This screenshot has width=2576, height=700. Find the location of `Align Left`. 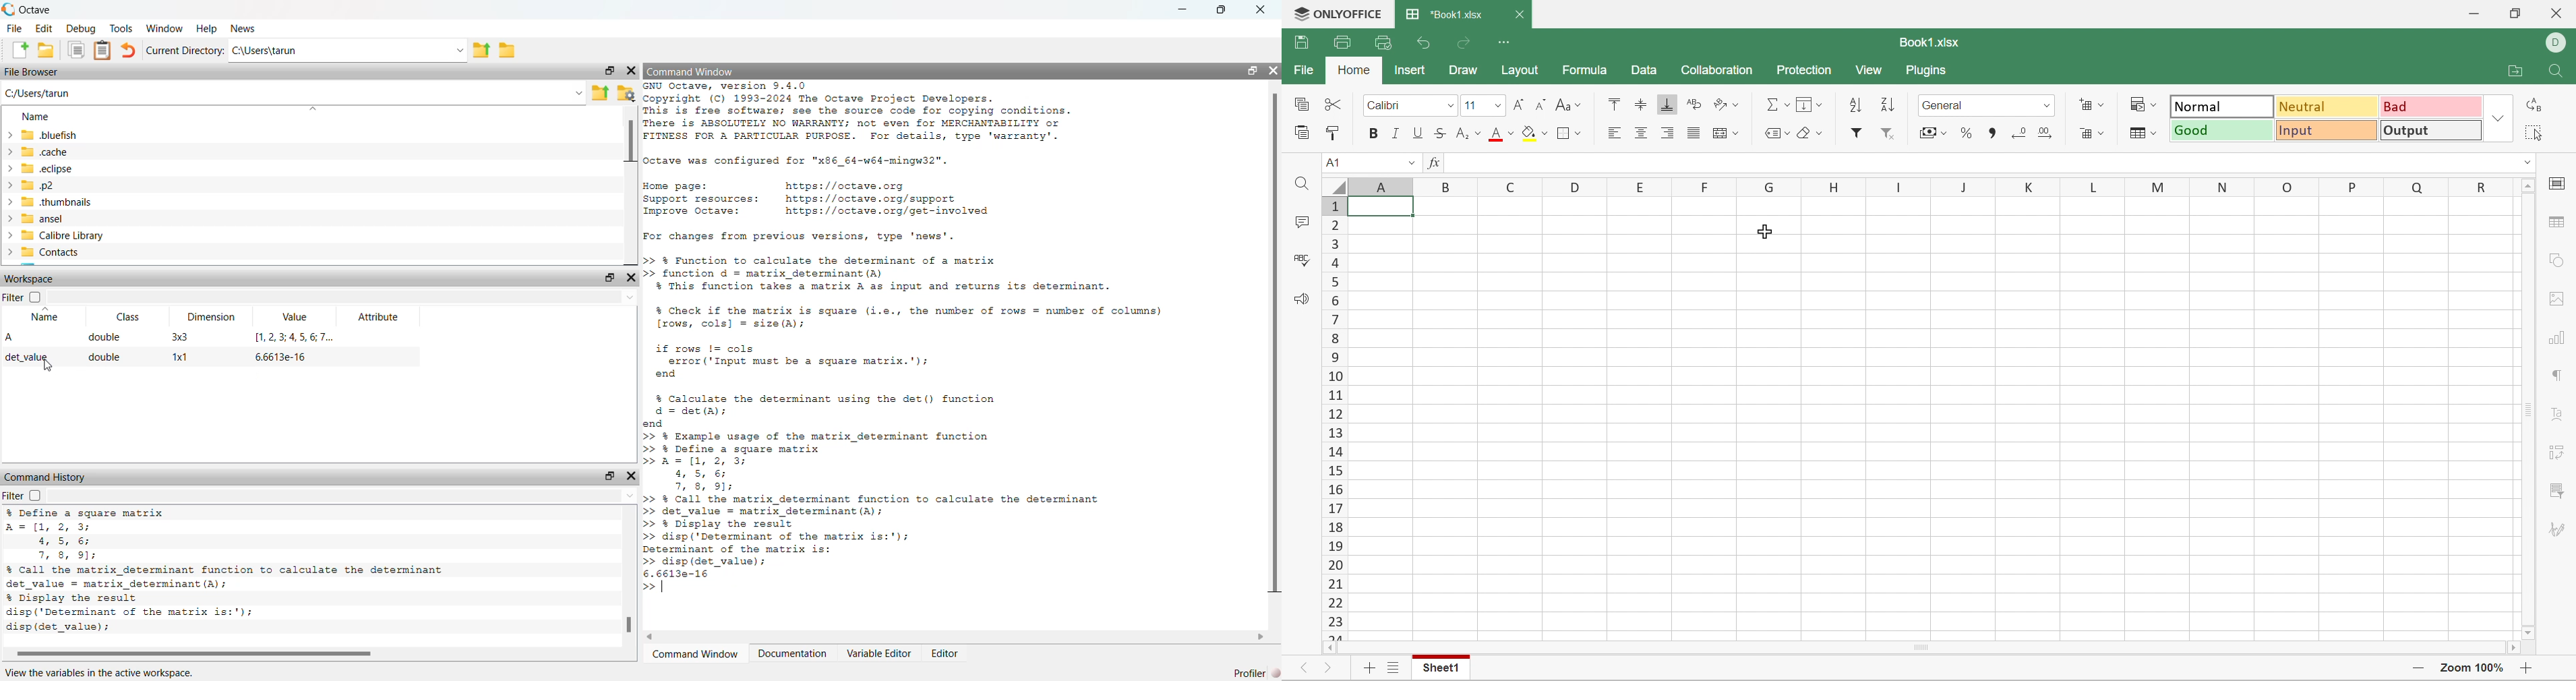

Align Left is located at coordinates (1616, 132).